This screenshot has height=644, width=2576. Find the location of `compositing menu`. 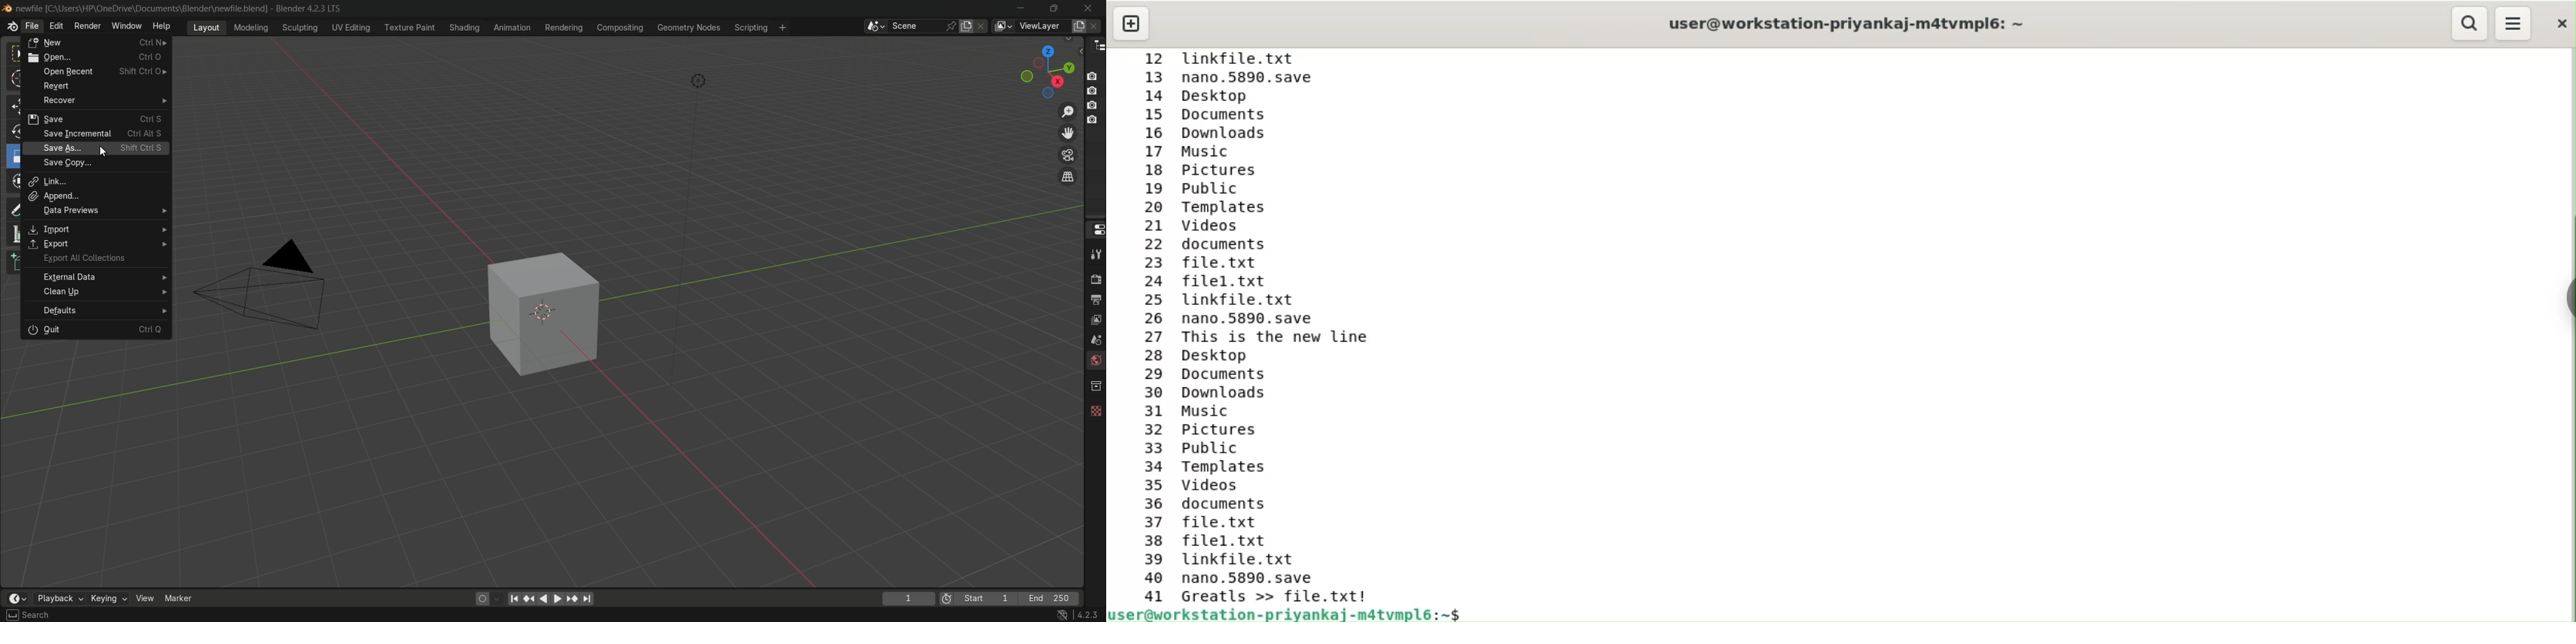

compositing menu is located at coordinates (621, 27).